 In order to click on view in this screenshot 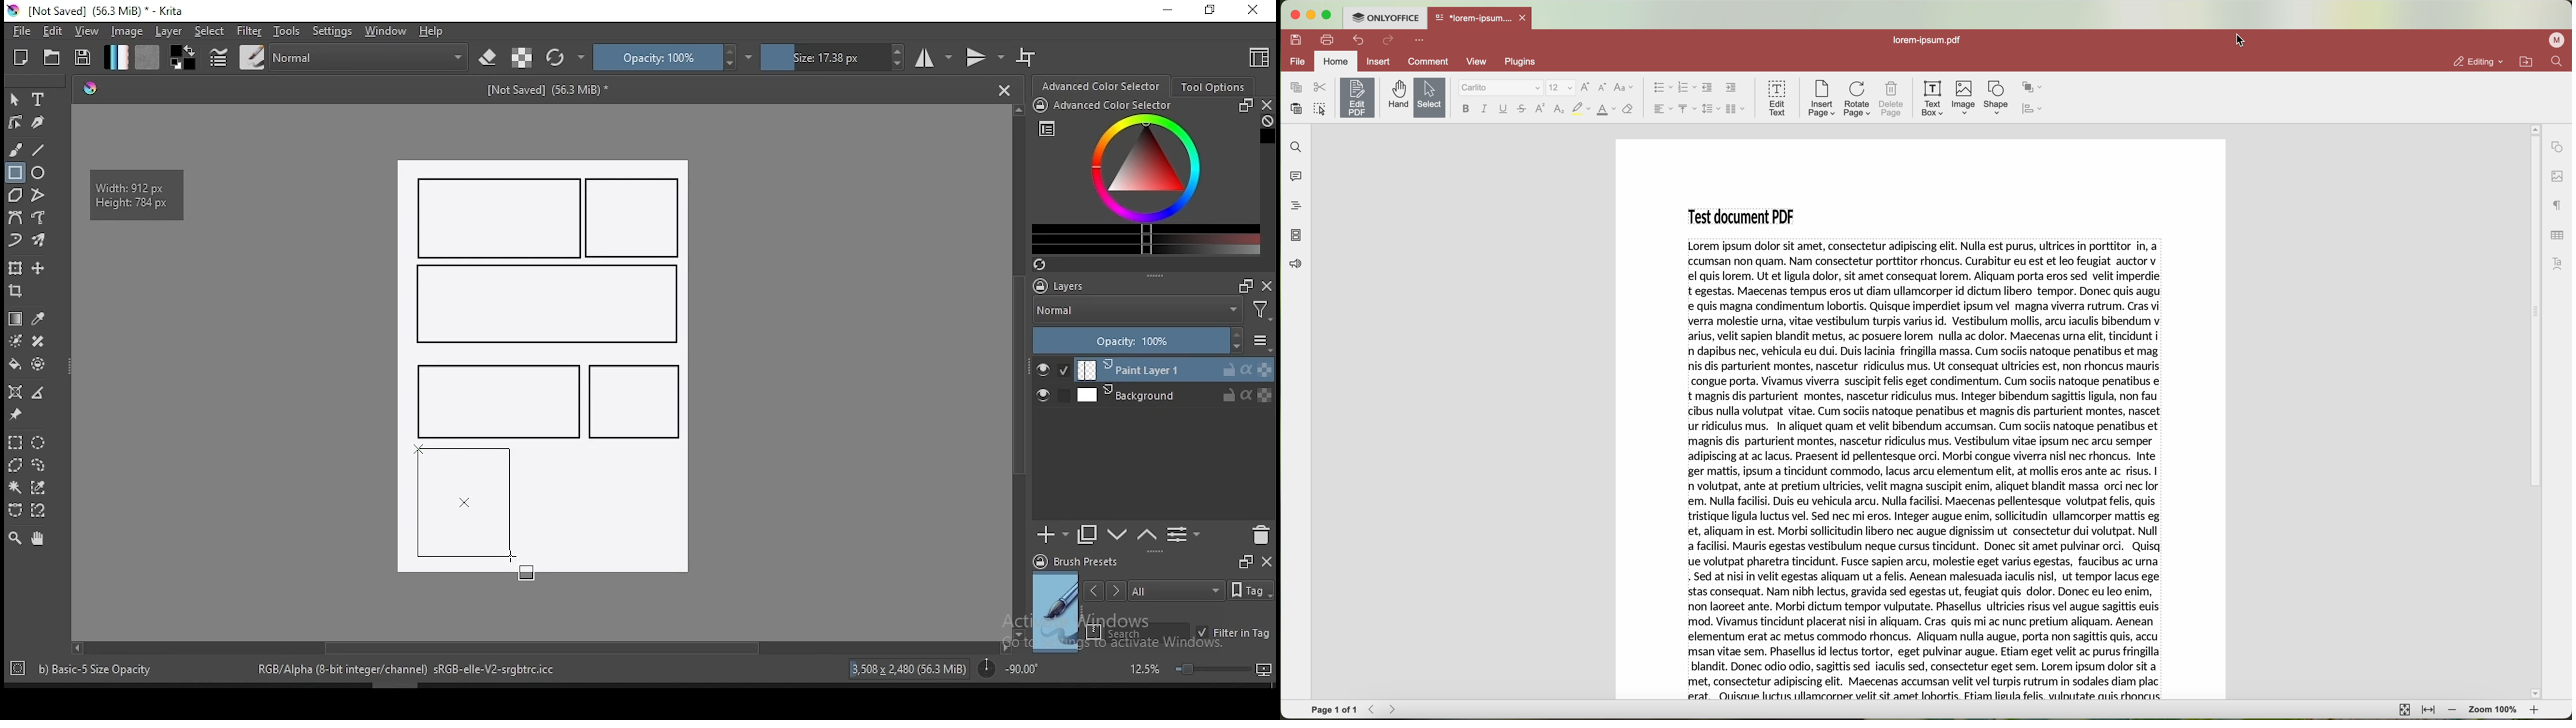, I will do `click(1475, 62)`.